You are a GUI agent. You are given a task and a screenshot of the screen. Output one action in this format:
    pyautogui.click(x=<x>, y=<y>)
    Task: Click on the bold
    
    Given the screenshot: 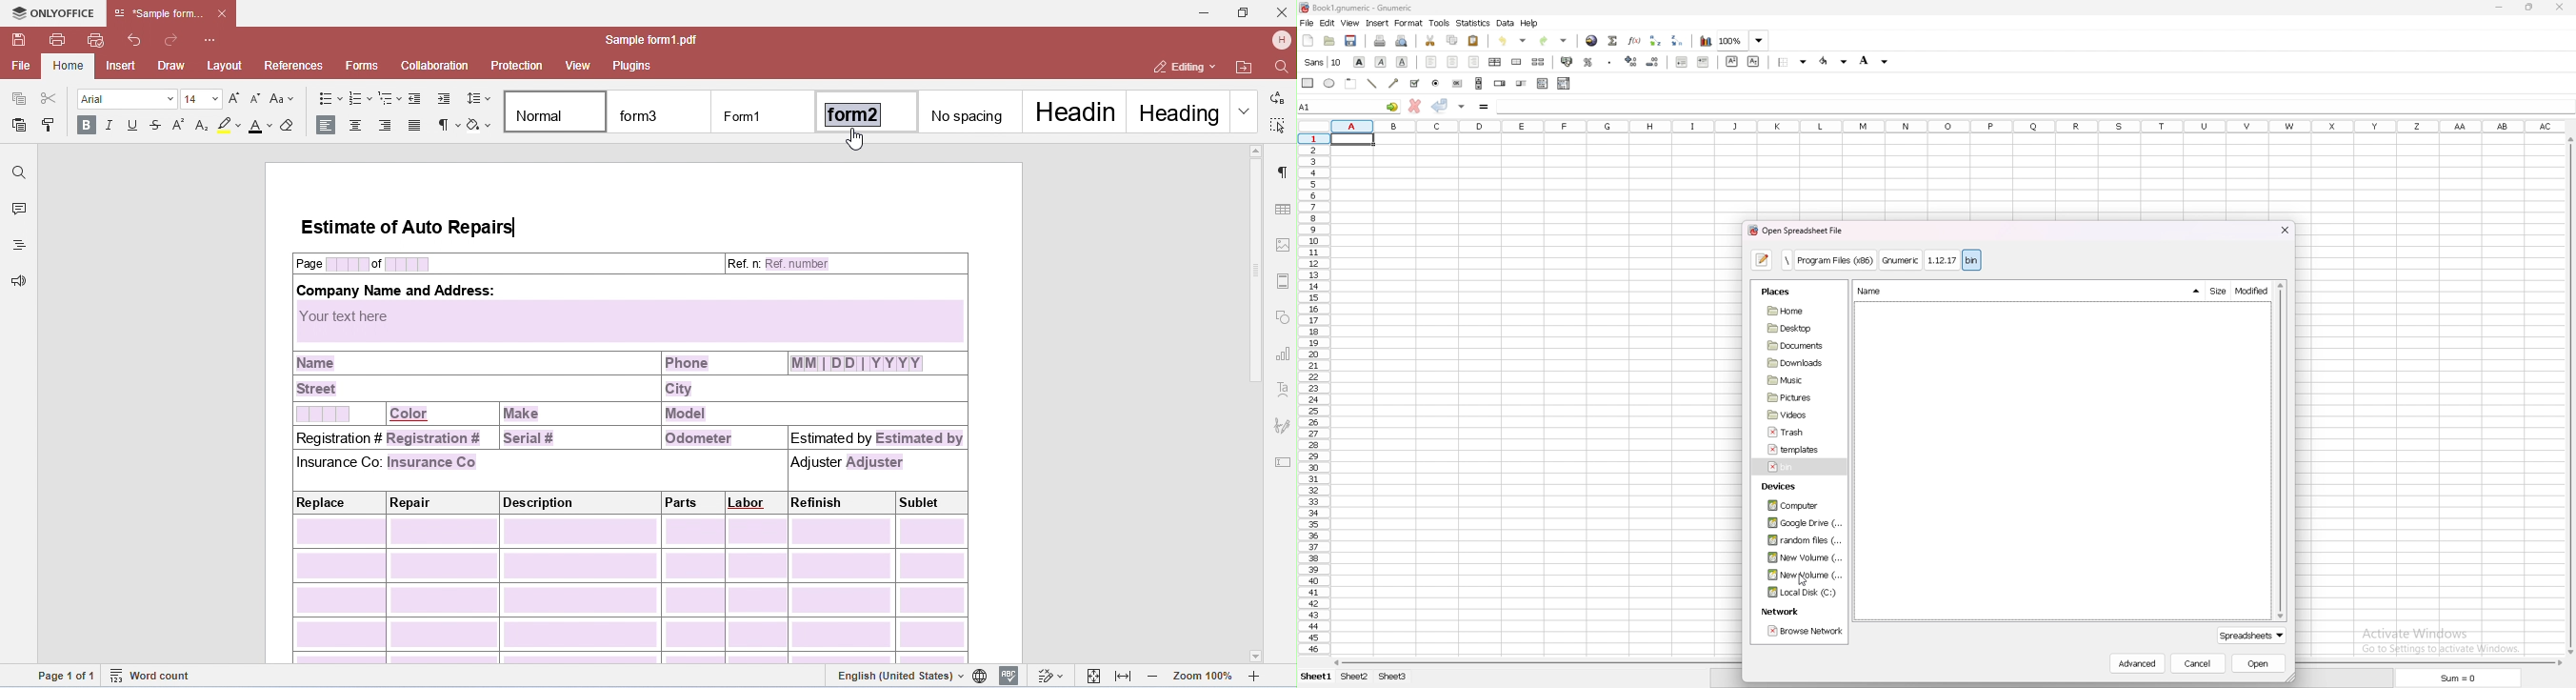 What is the action you would take?
    pyautogui.click(x=1360, y=63)
    